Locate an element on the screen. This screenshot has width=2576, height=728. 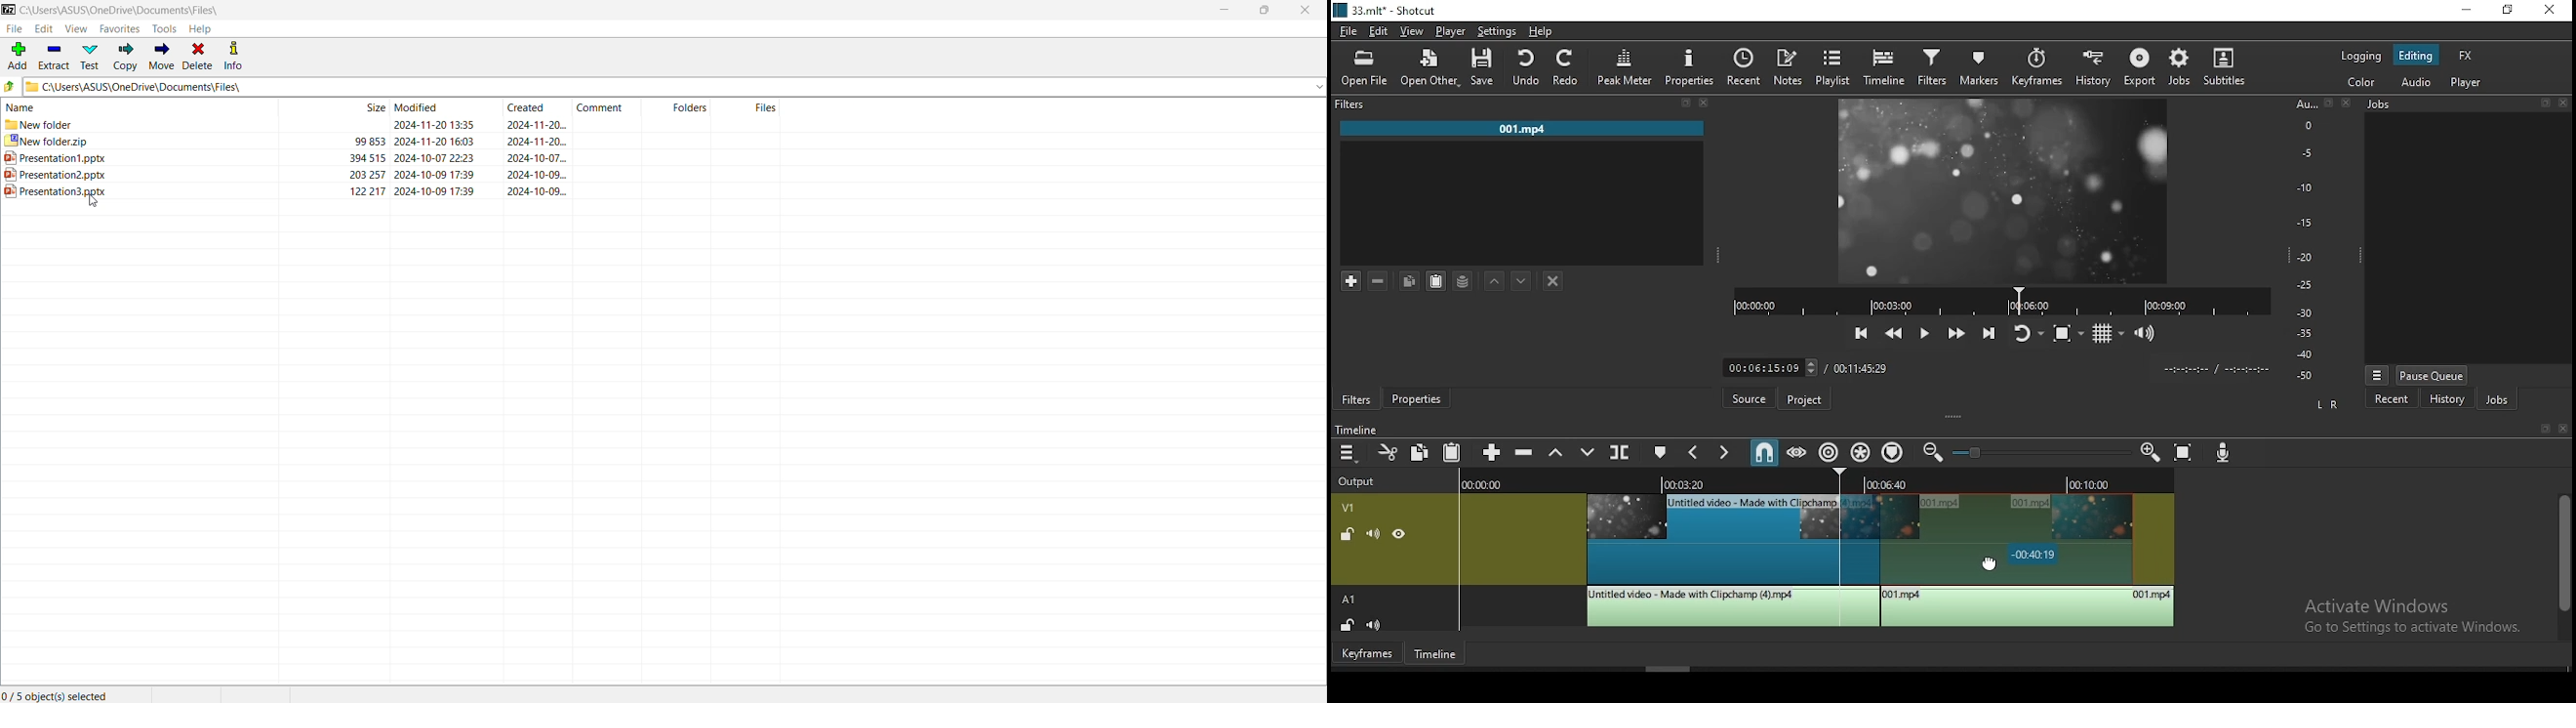
copy selected filter is located at coordinates (1410, 279).